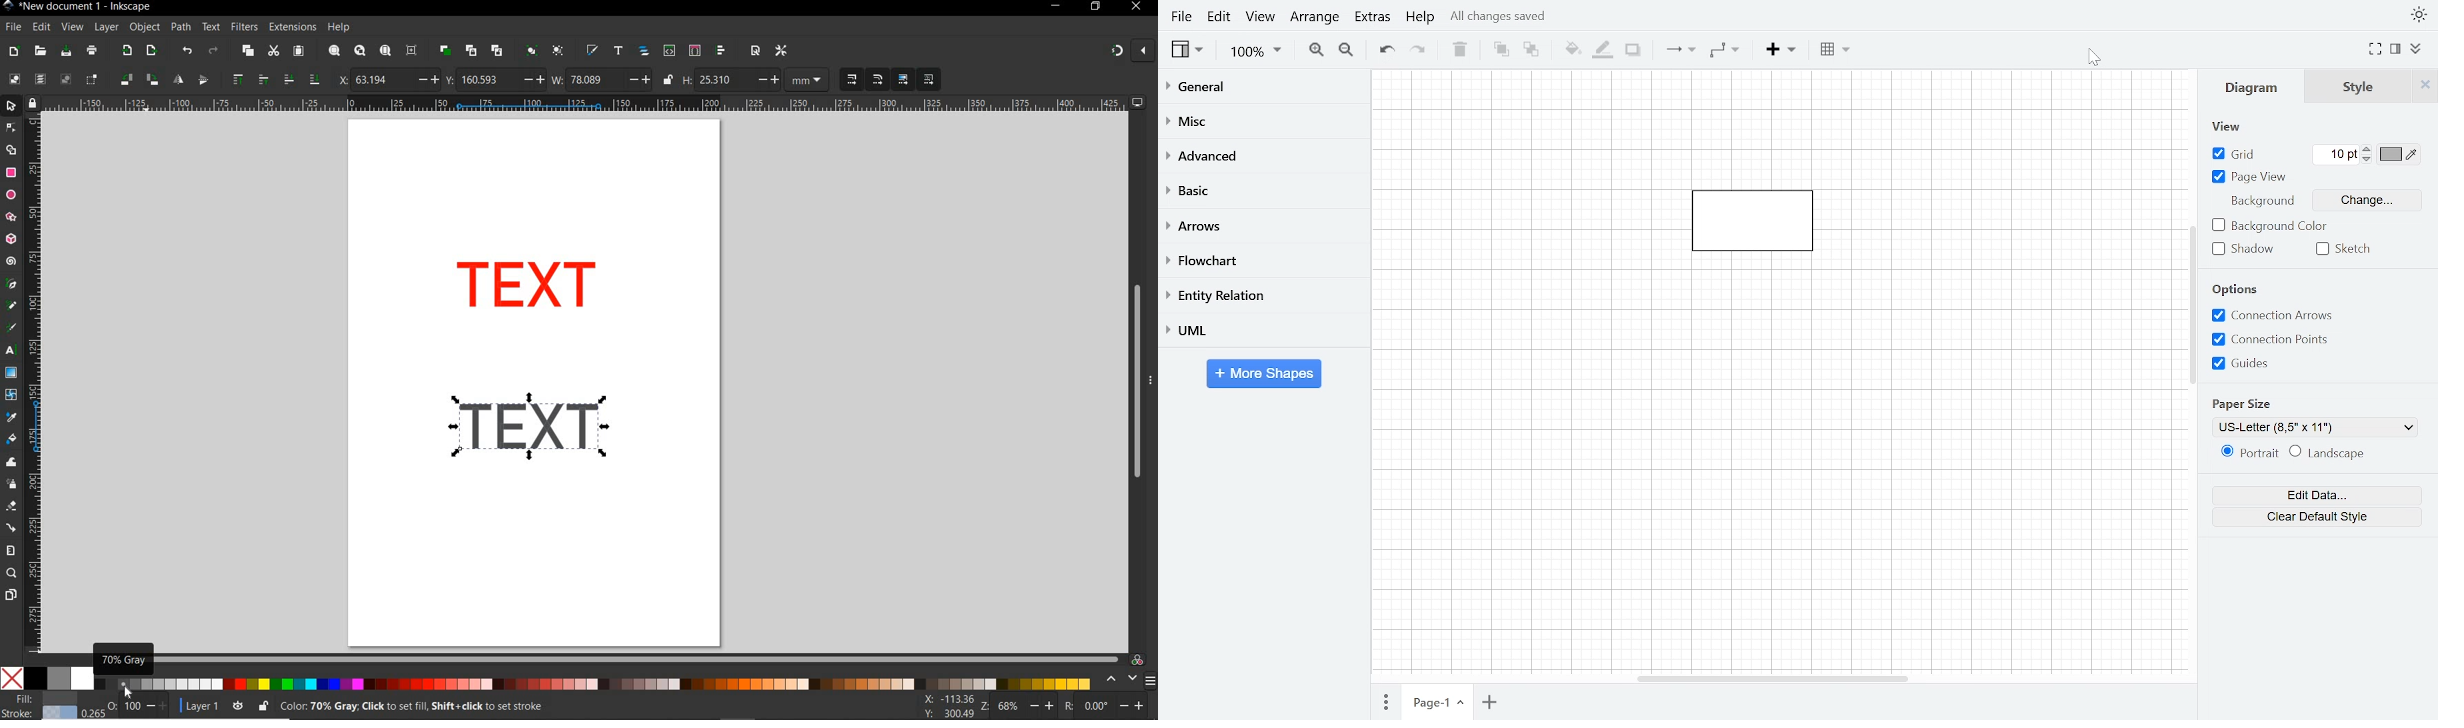 Image resolution: width=2464 pixels, height=728 pixels. I want to click on pen tool, so click(10, 284).